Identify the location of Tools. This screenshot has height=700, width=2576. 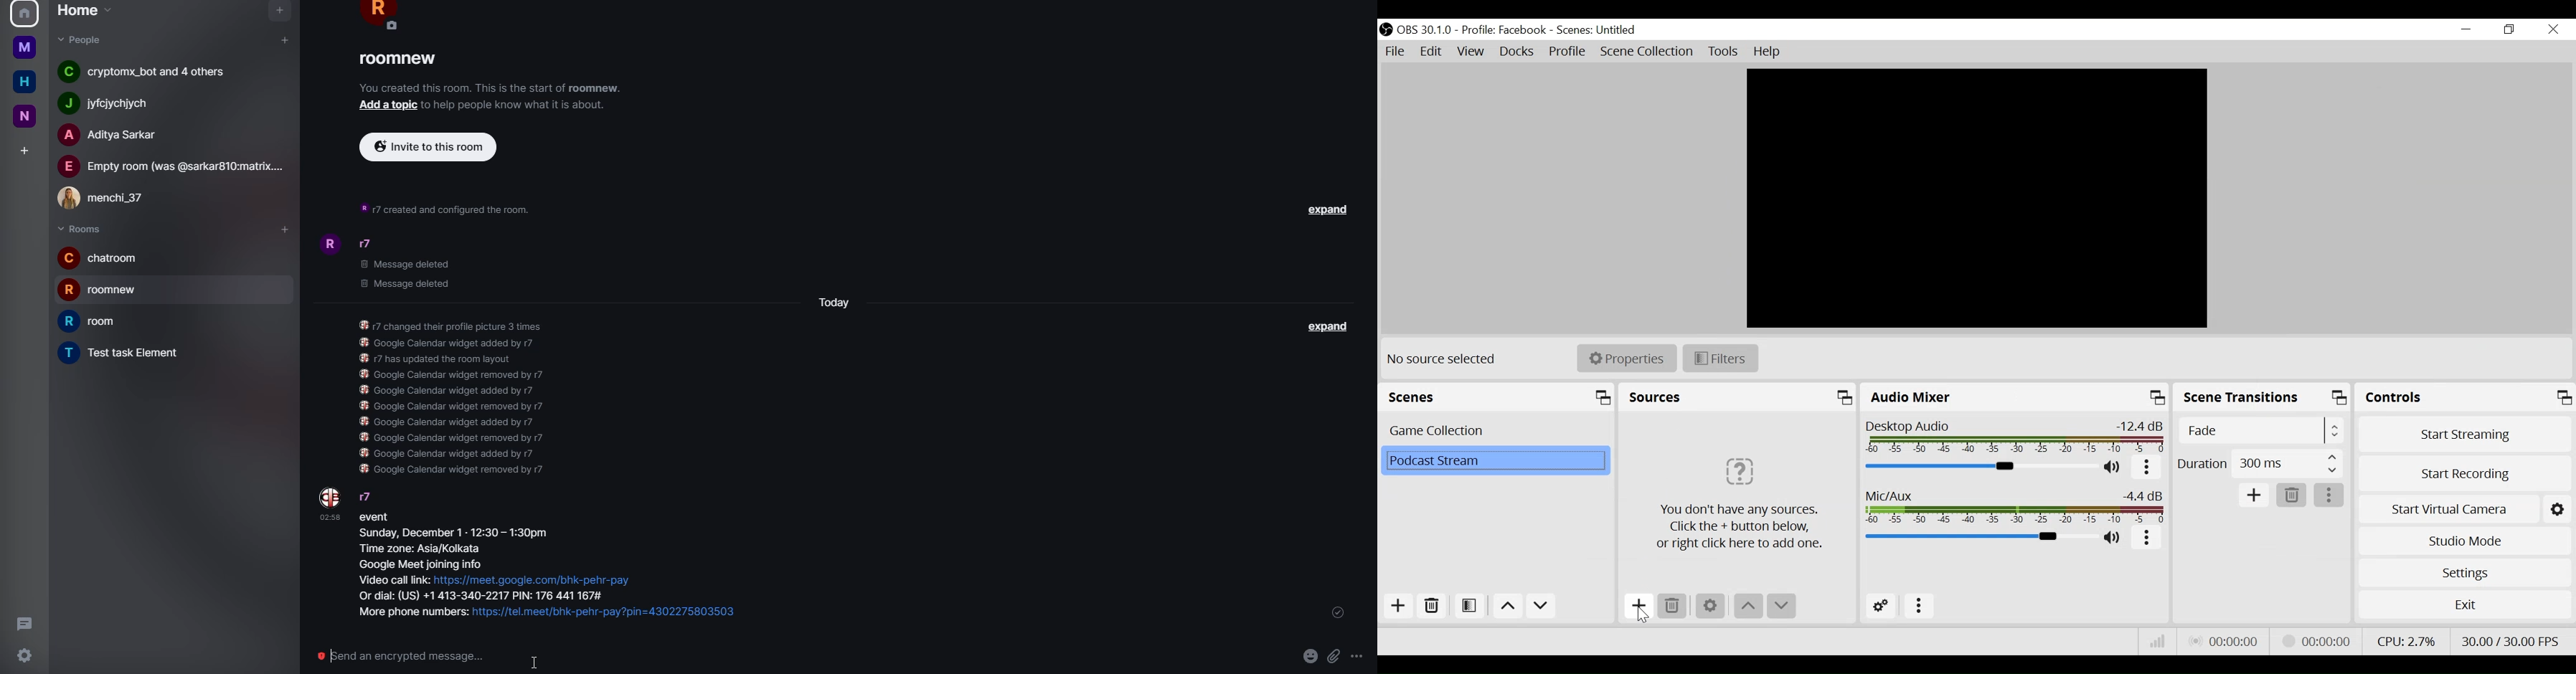
(1725, 52).